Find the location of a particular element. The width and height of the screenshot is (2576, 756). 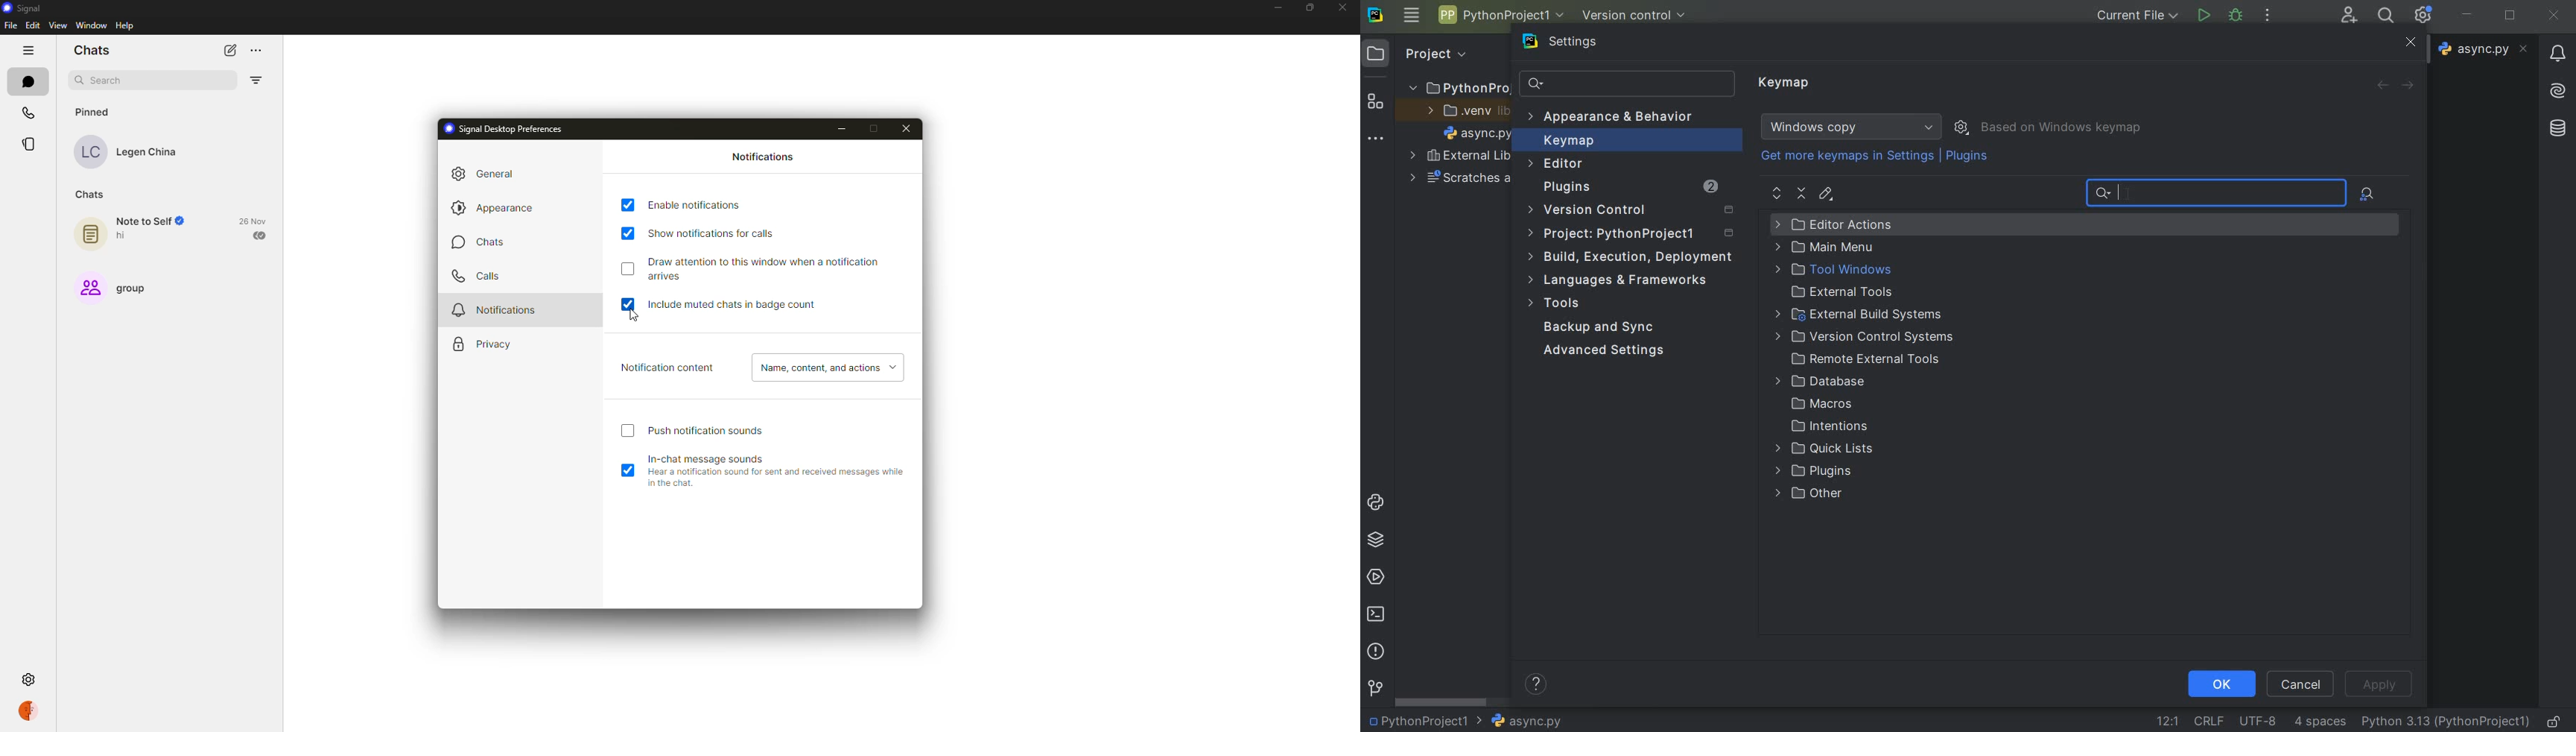

general is located at coordinates (482, 174).